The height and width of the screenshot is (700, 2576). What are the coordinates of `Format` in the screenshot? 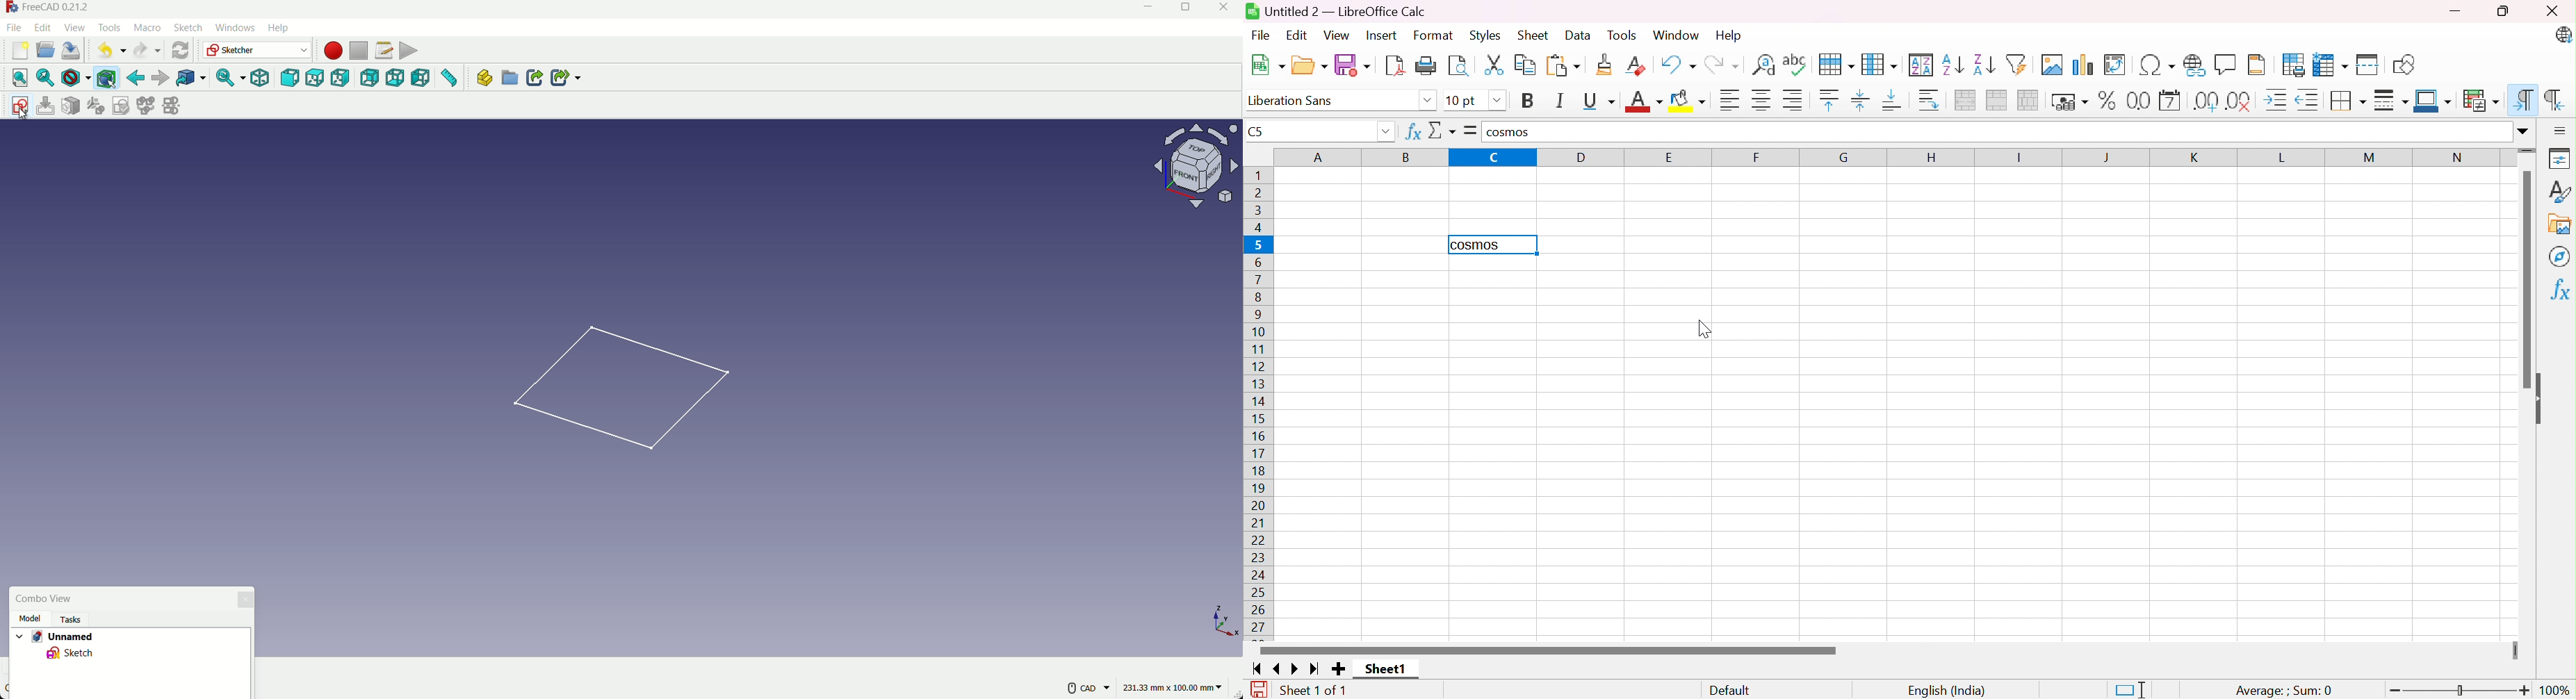 It's located at (1433, 35).